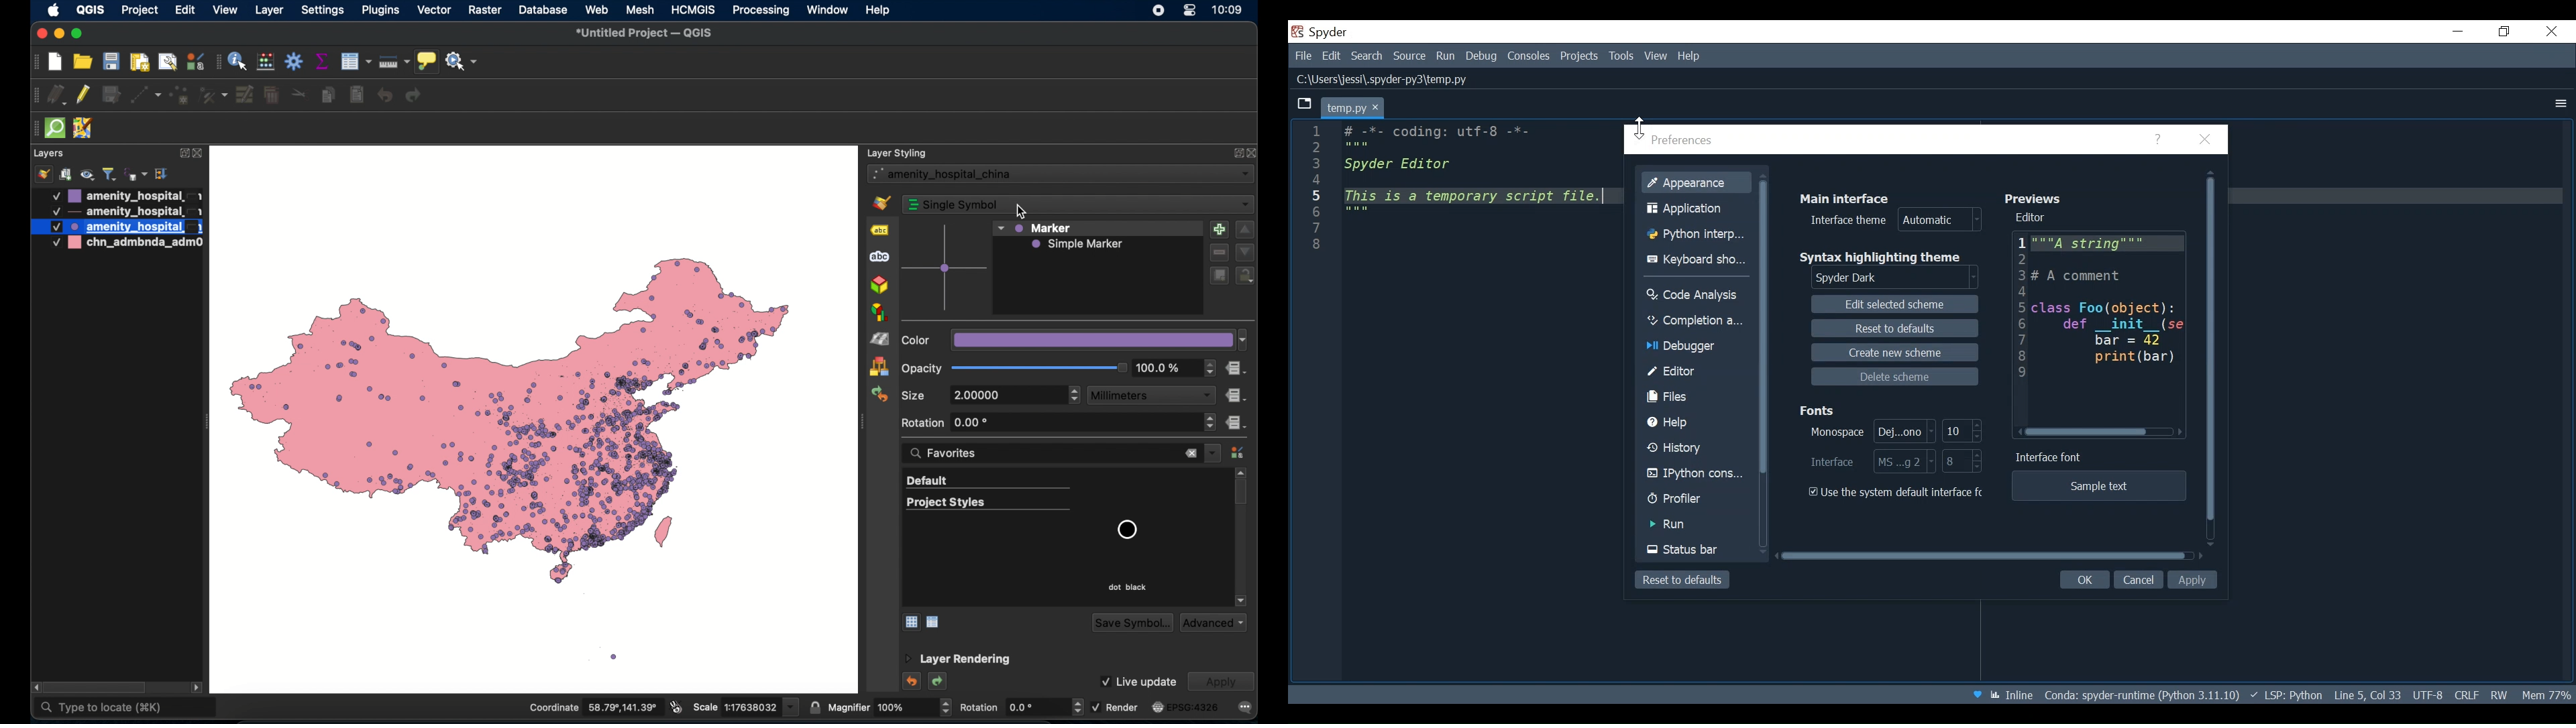  Describe the element at coordinates (1696, 475) in the screenshot. I see `IPython console` at that location.